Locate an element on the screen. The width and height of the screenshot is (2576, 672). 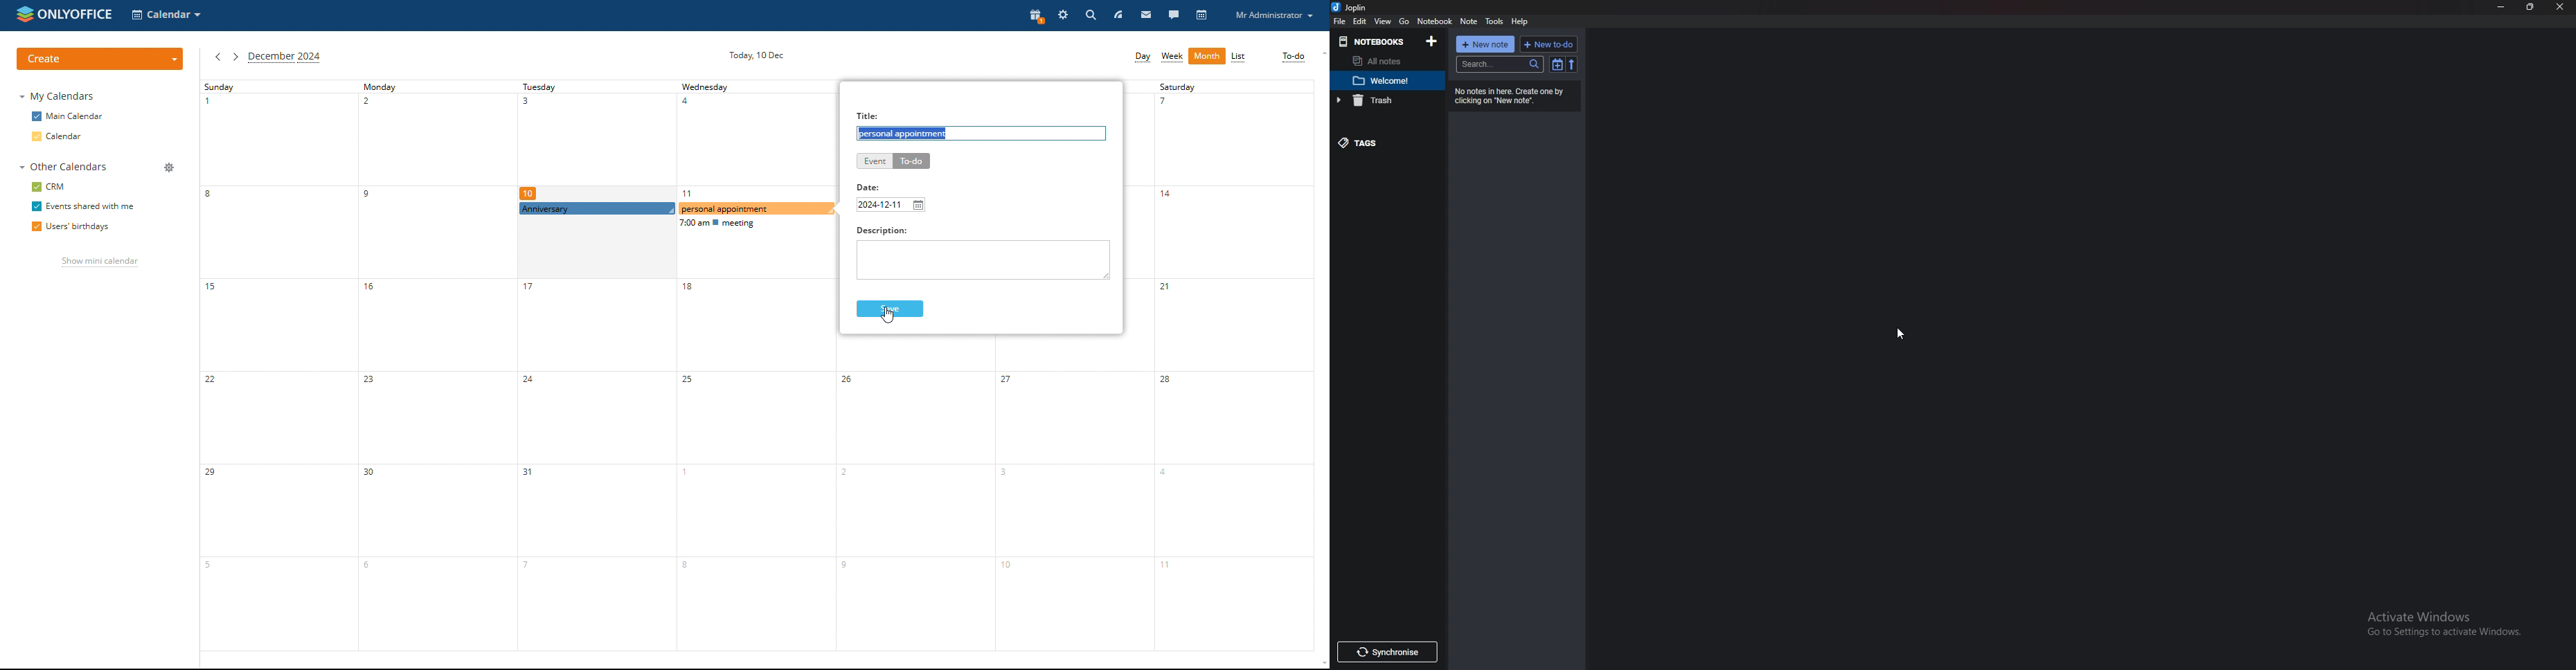
close is located at coordinates (2560, 6).